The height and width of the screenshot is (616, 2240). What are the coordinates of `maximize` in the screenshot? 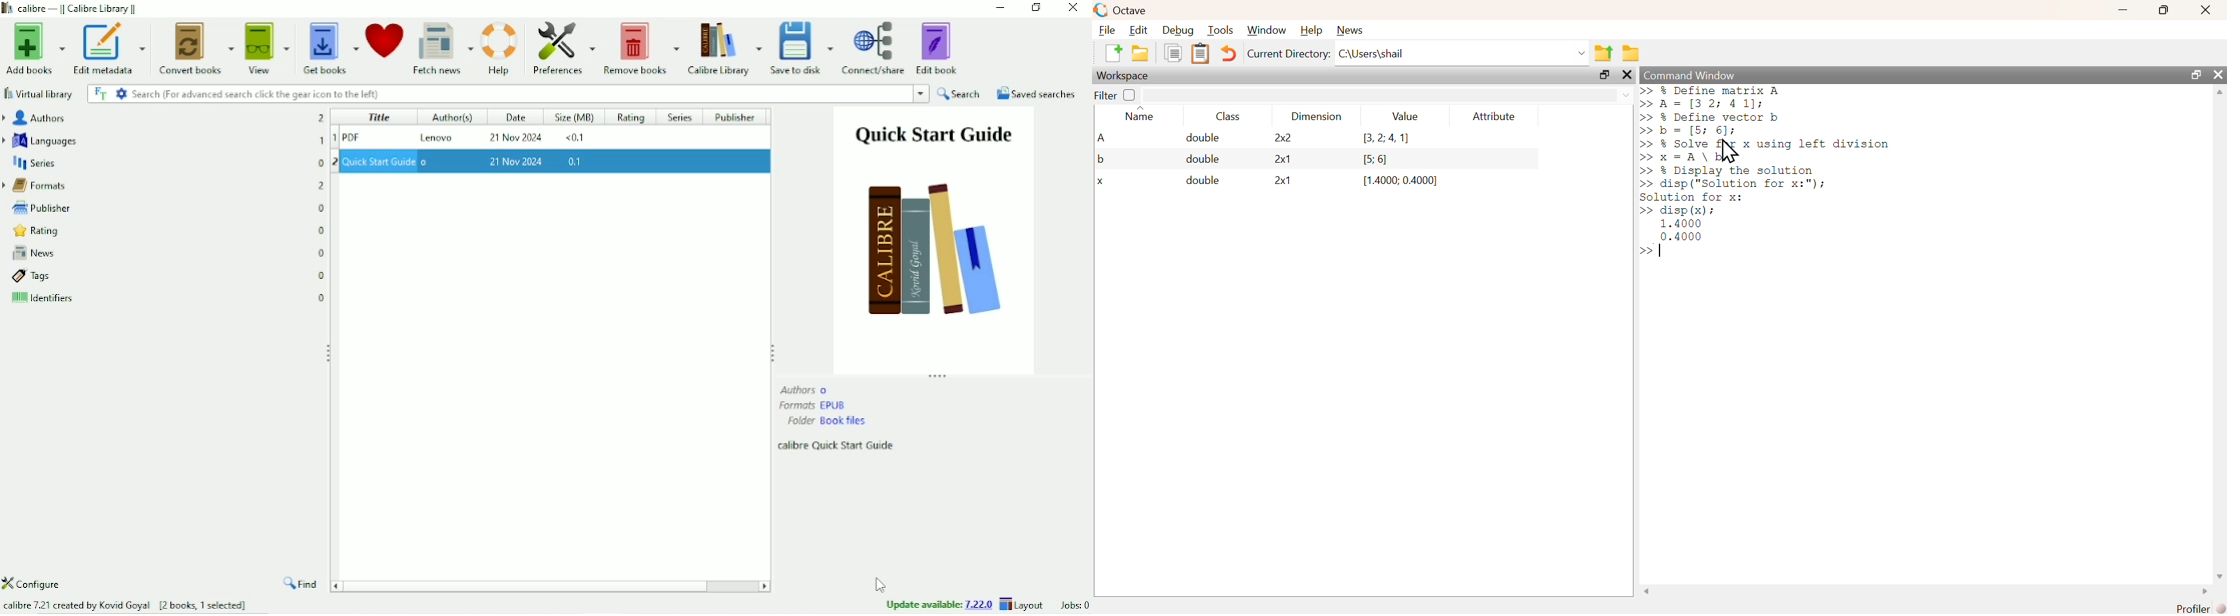 It's located at (2195, 75).